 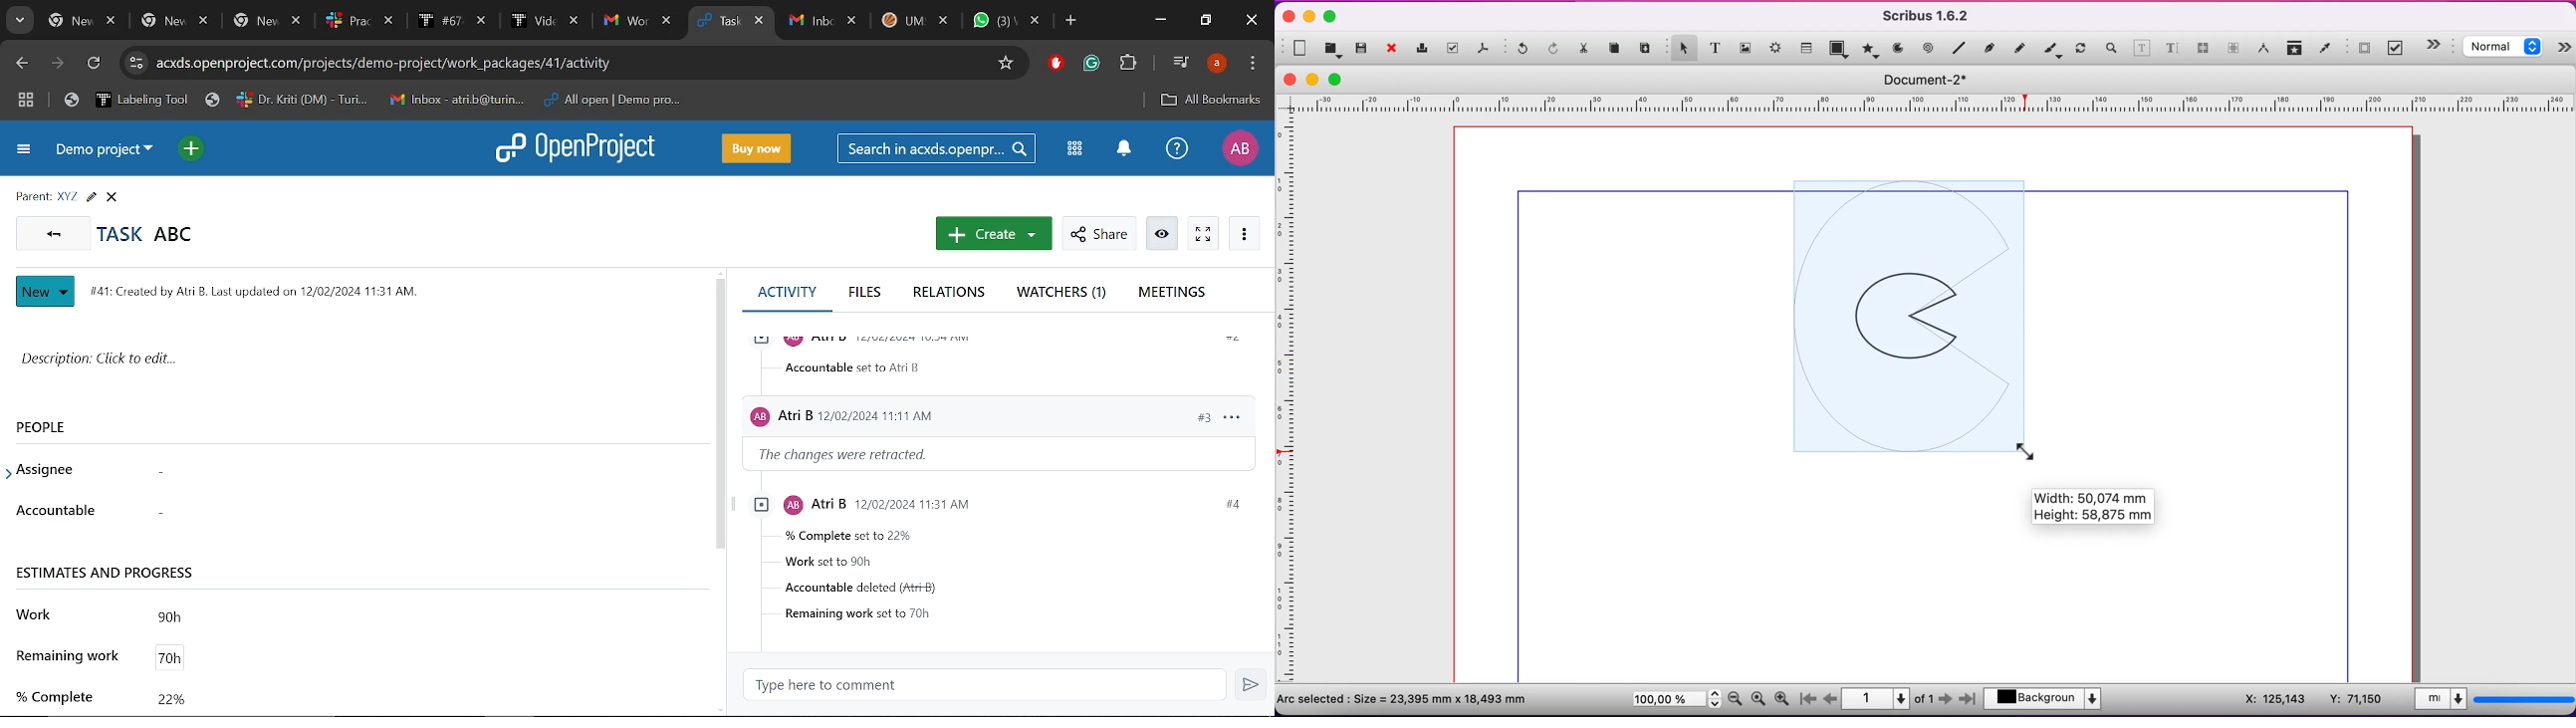 What do you see at coordinates (1889, 699) in the screenshot?
I see `number of page` at bounding box center [1889, 699].